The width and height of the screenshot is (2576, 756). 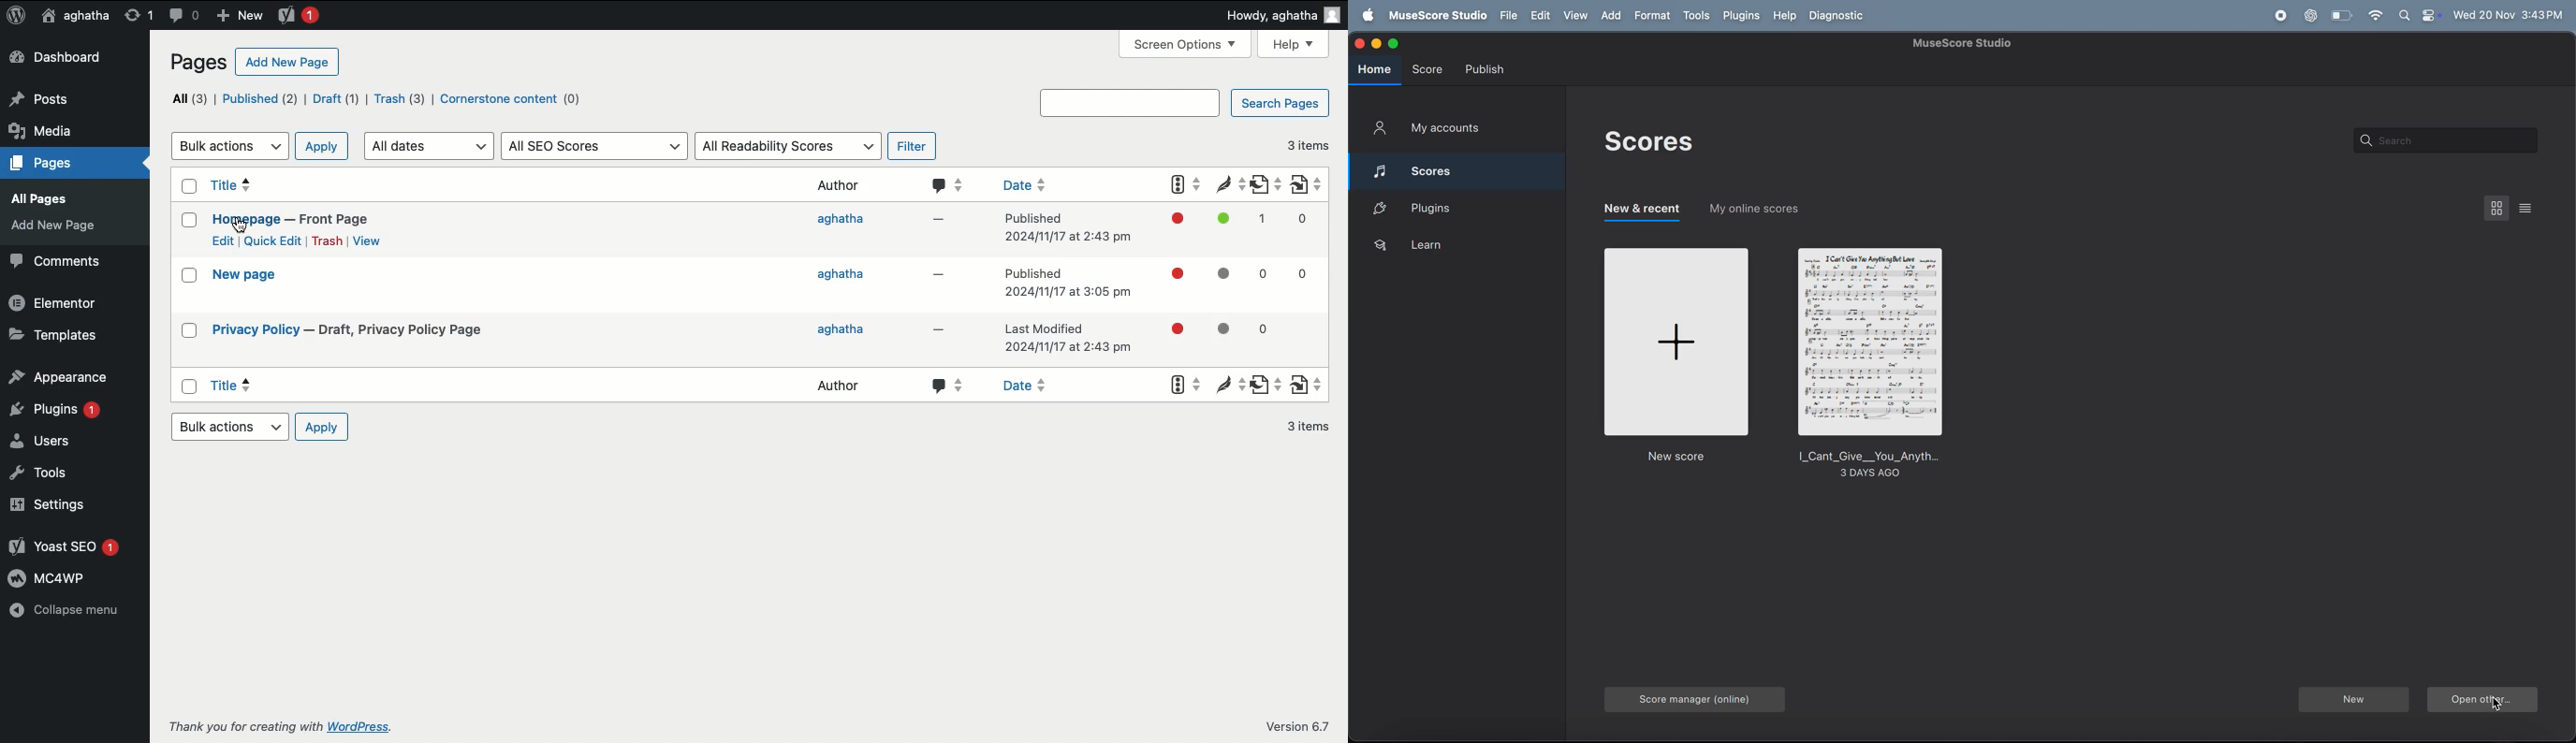 I want to click on Comment, so click(x=183, y=15).